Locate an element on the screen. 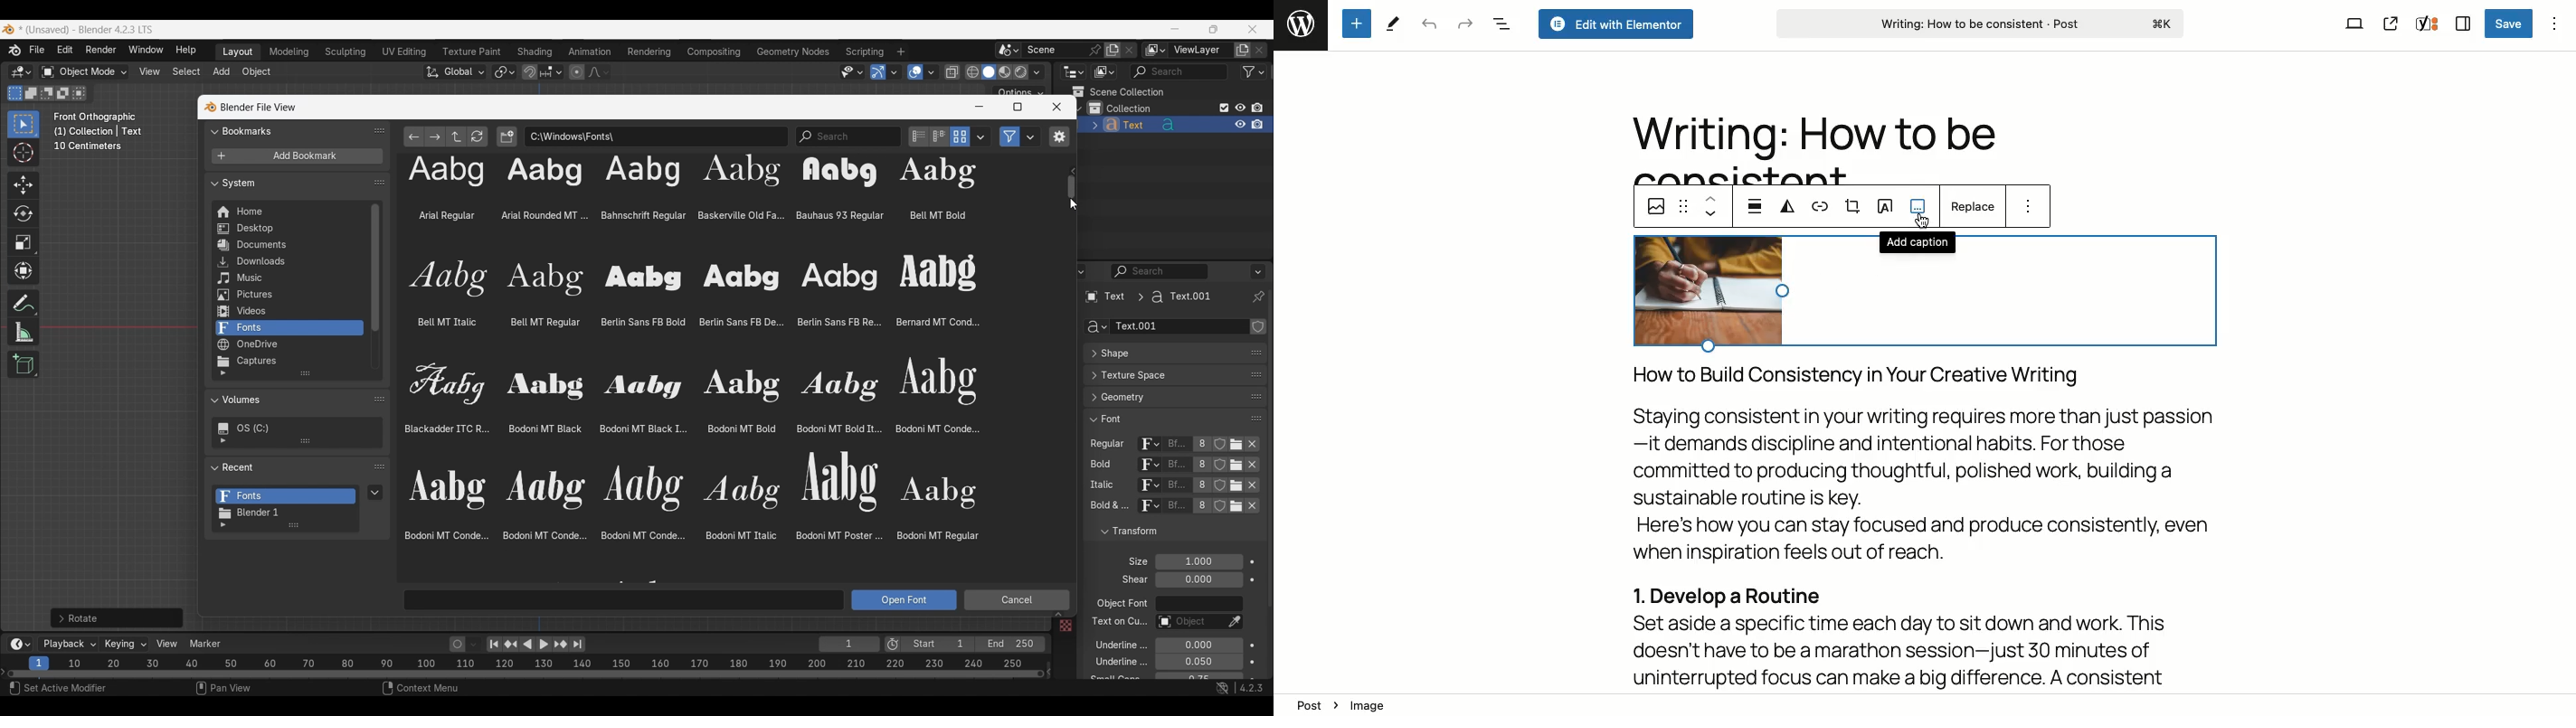 The image size is (2576, 728). View is located at coordinates (2354, 23).